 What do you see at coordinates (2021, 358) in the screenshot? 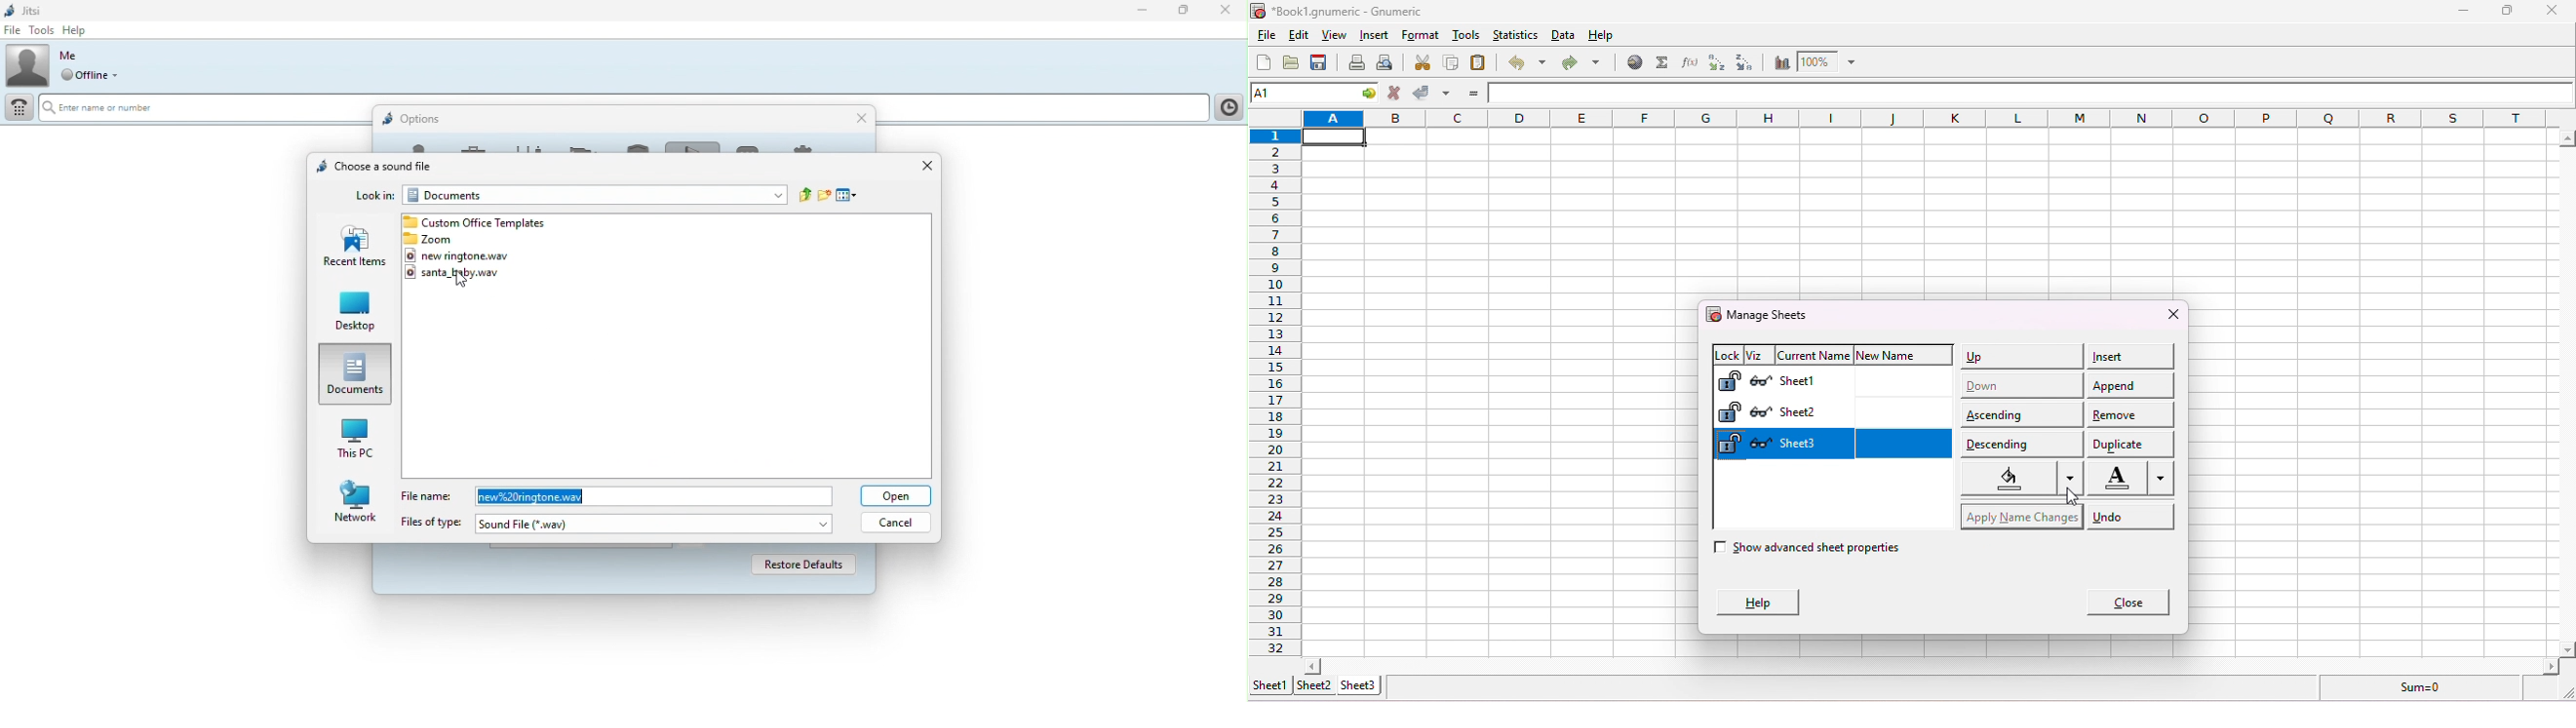
I see `up` at bounding box center [2021, 358].